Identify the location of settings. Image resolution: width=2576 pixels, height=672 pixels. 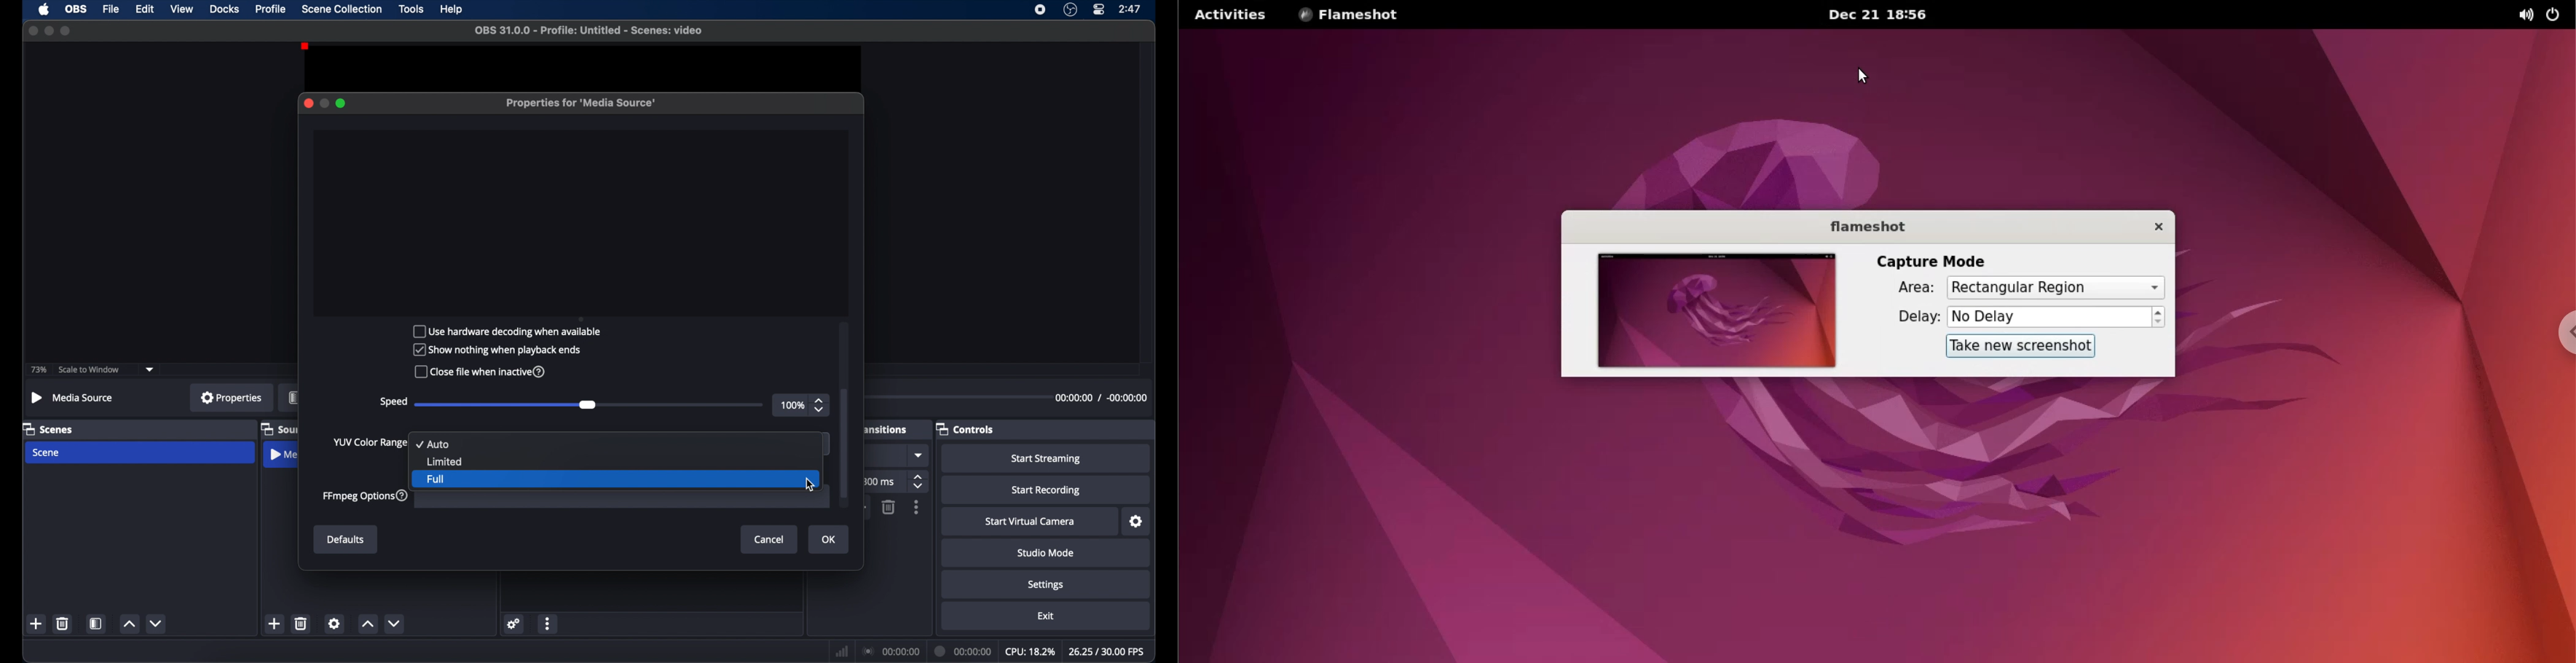
(515, 624).